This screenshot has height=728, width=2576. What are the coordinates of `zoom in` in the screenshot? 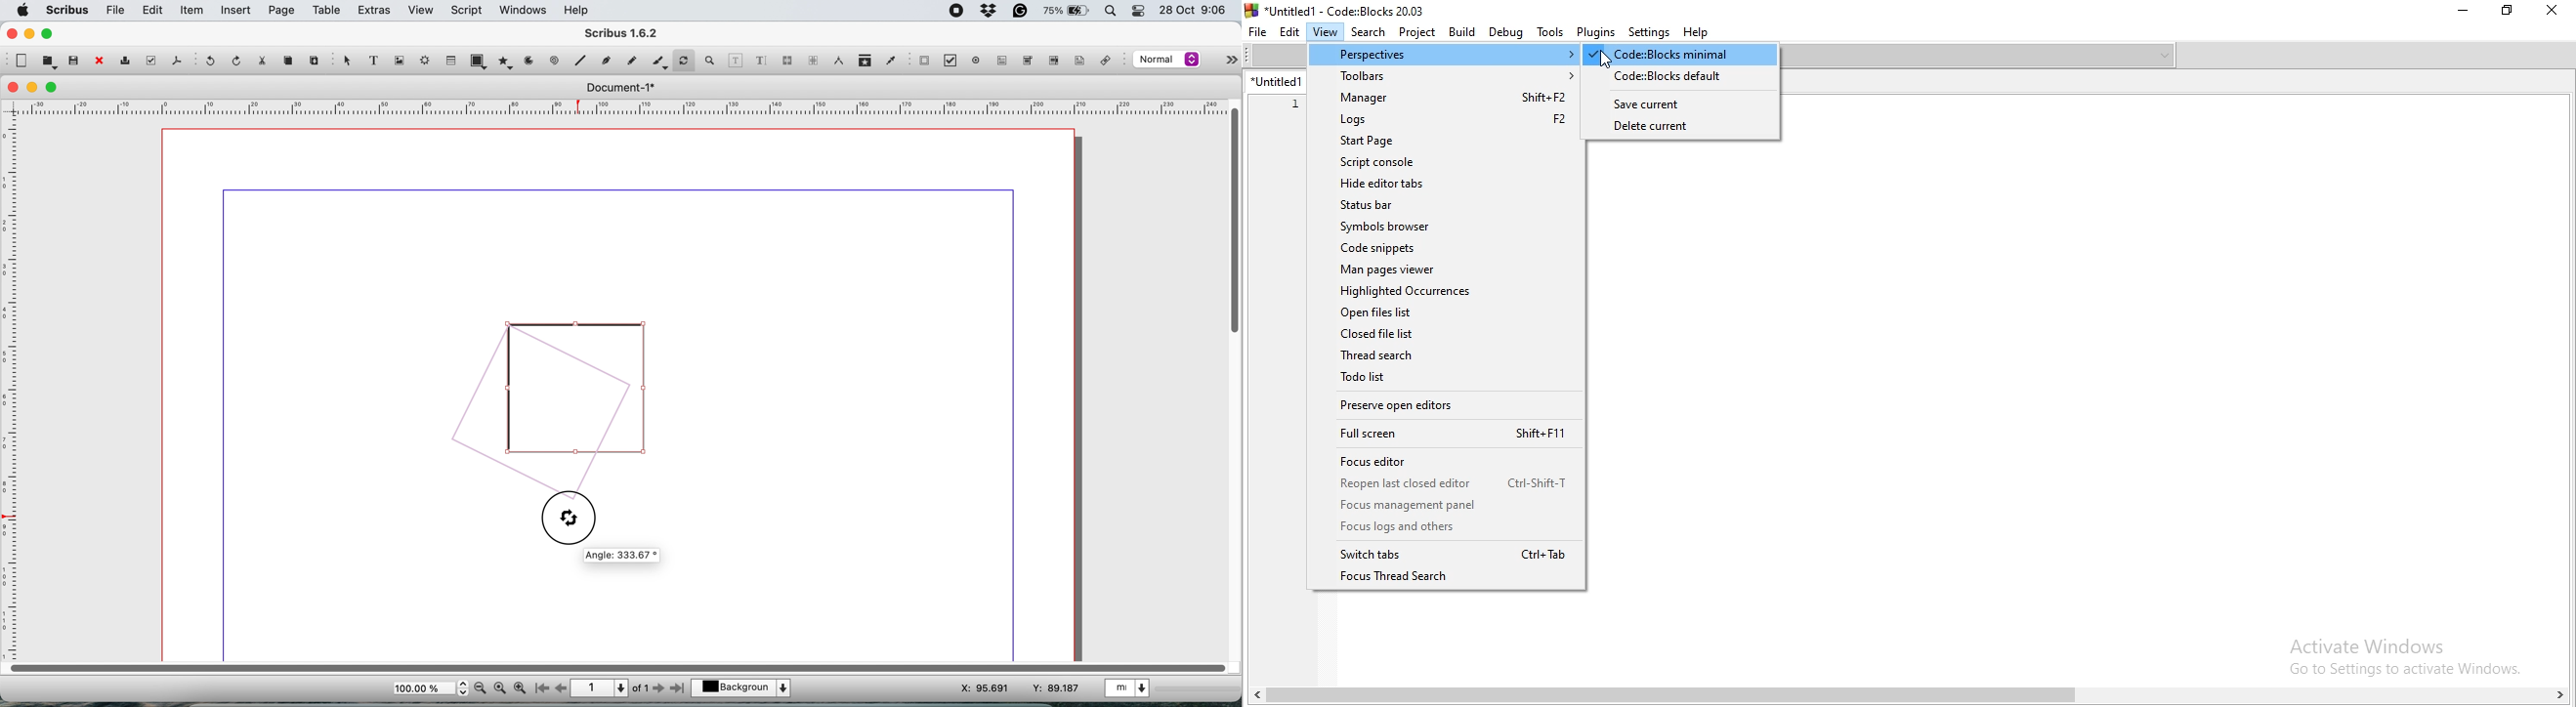 It's located at (520, 688).